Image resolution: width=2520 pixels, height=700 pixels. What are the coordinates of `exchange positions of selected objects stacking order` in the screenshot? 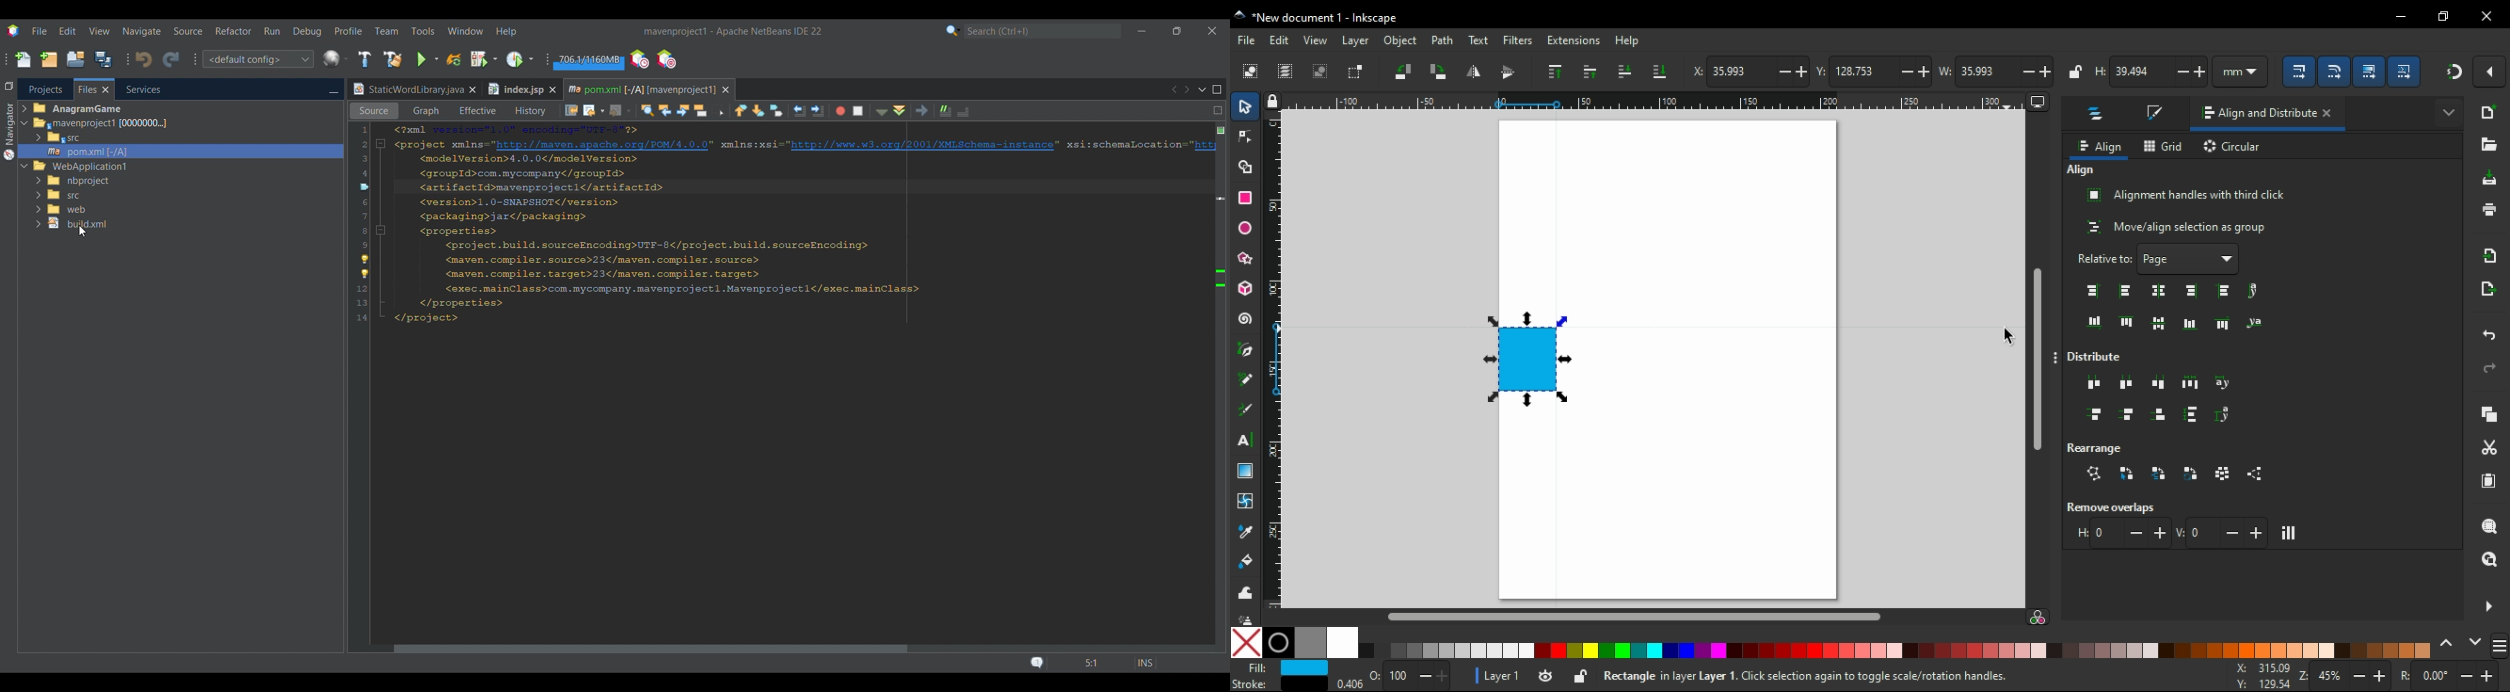 It's located at (2157, 473).